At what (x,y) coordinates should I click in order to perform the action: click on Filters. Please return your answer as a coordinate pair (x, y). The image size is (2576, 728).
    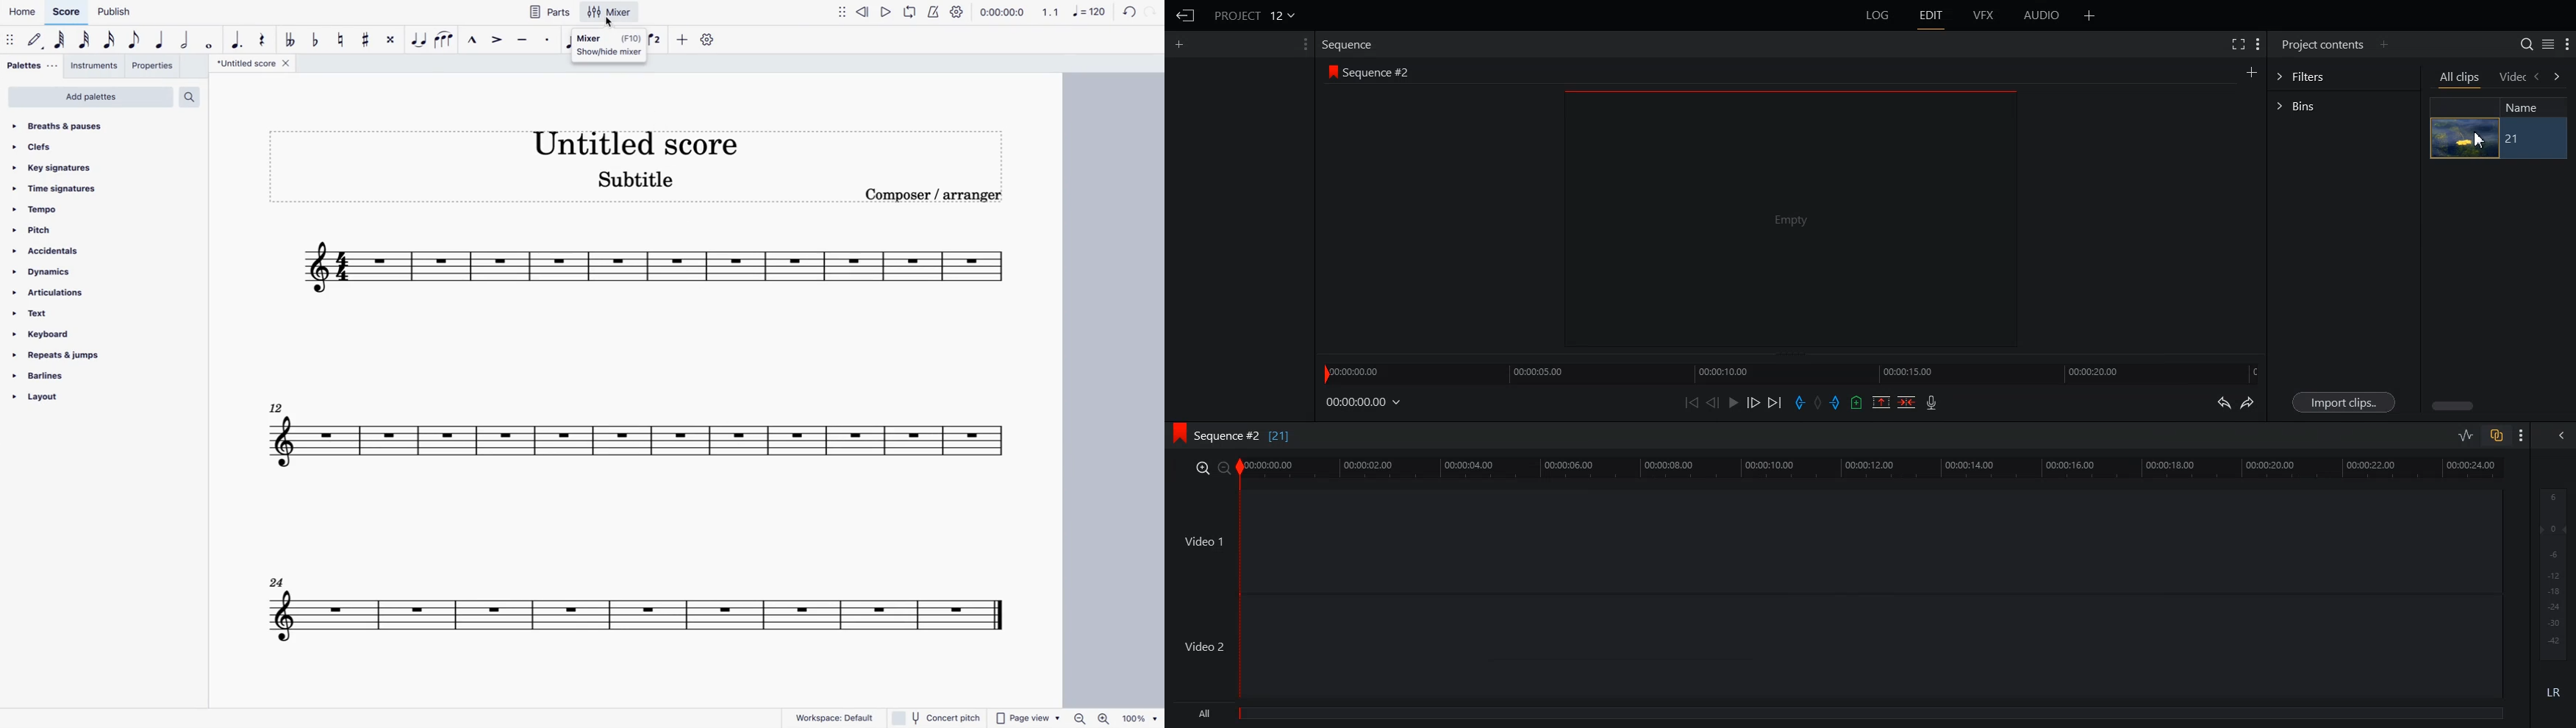
    Looking at the image, I should click on (2344, 77).